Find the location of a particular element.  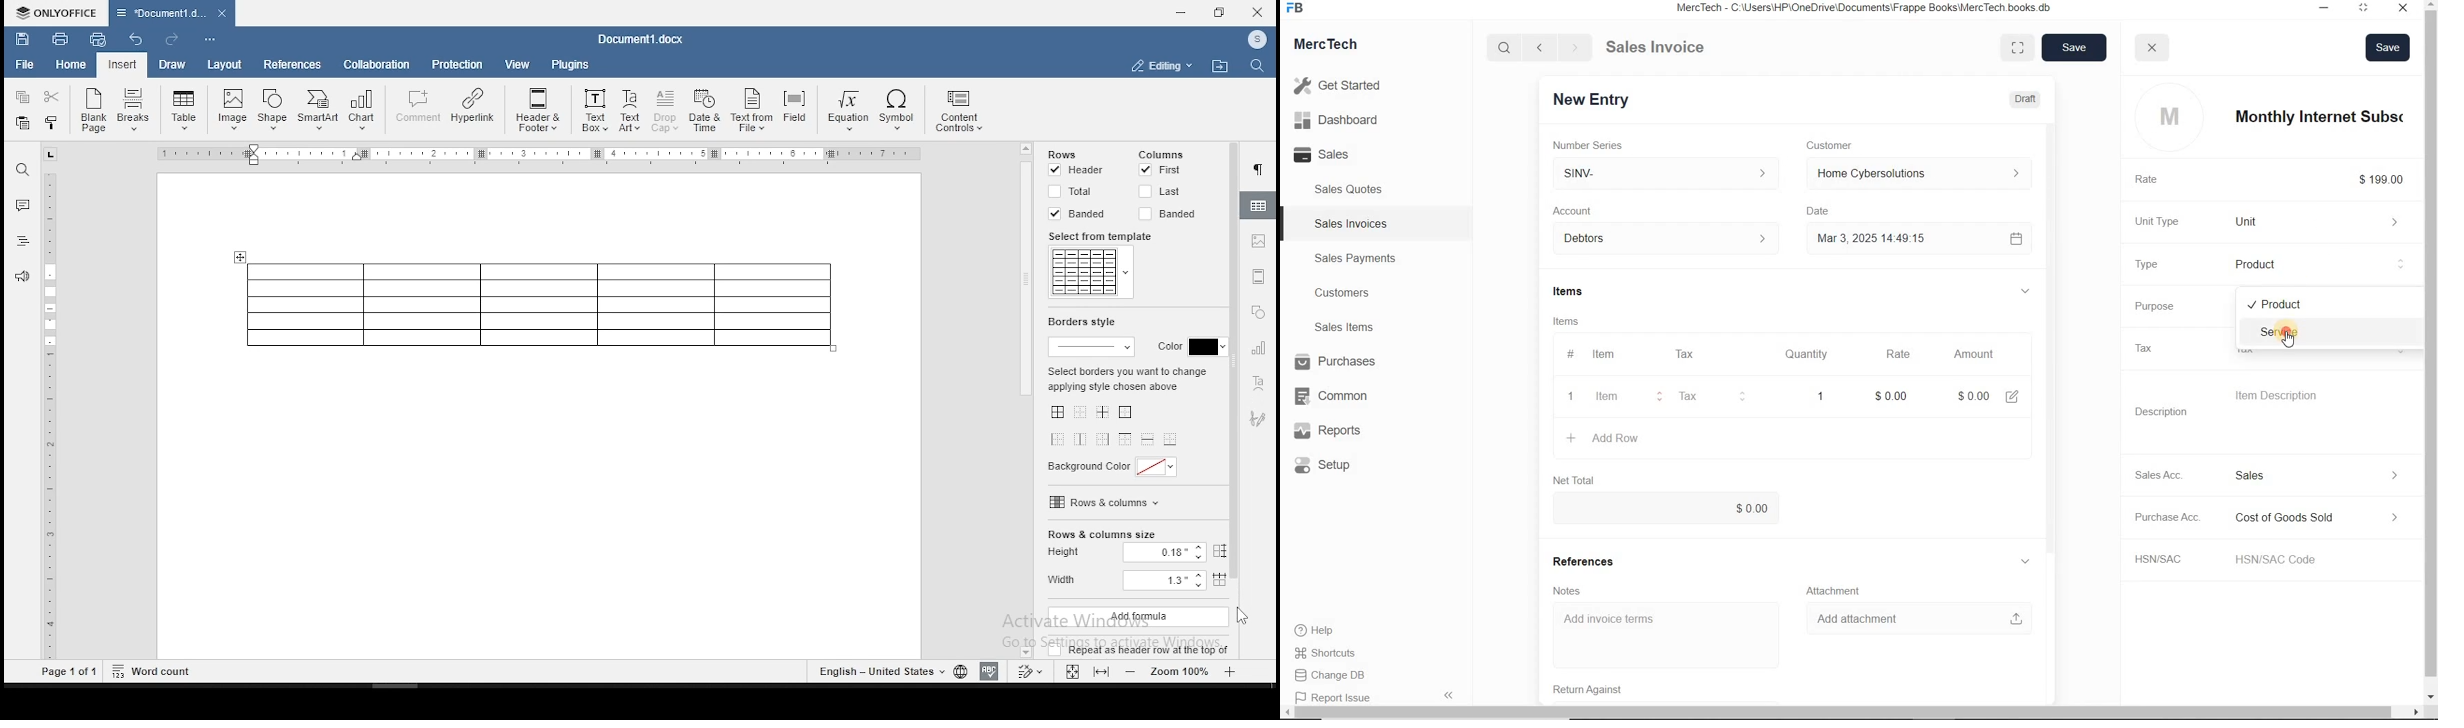

first is located at coordinates (1165, 170).